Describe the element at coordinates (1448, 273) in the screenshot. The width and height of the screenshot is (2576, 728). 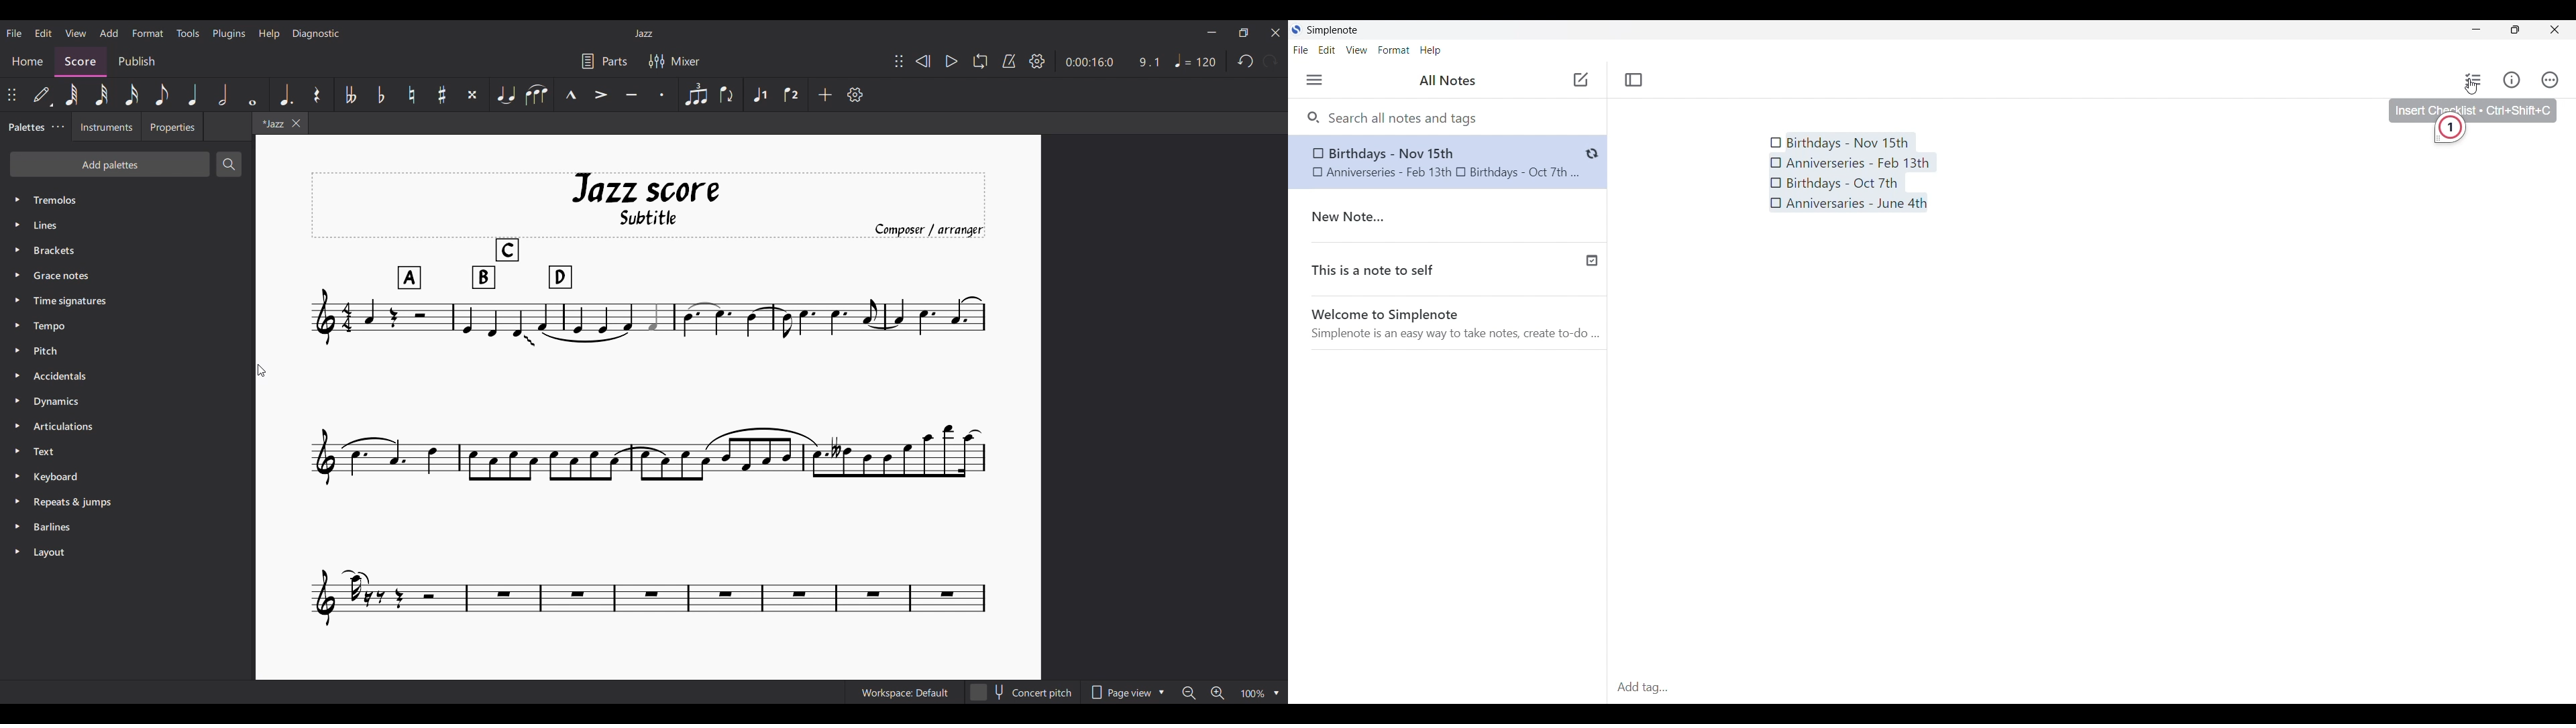
I see `This is a note to self(Published note indicated with a check icon)` at that location.